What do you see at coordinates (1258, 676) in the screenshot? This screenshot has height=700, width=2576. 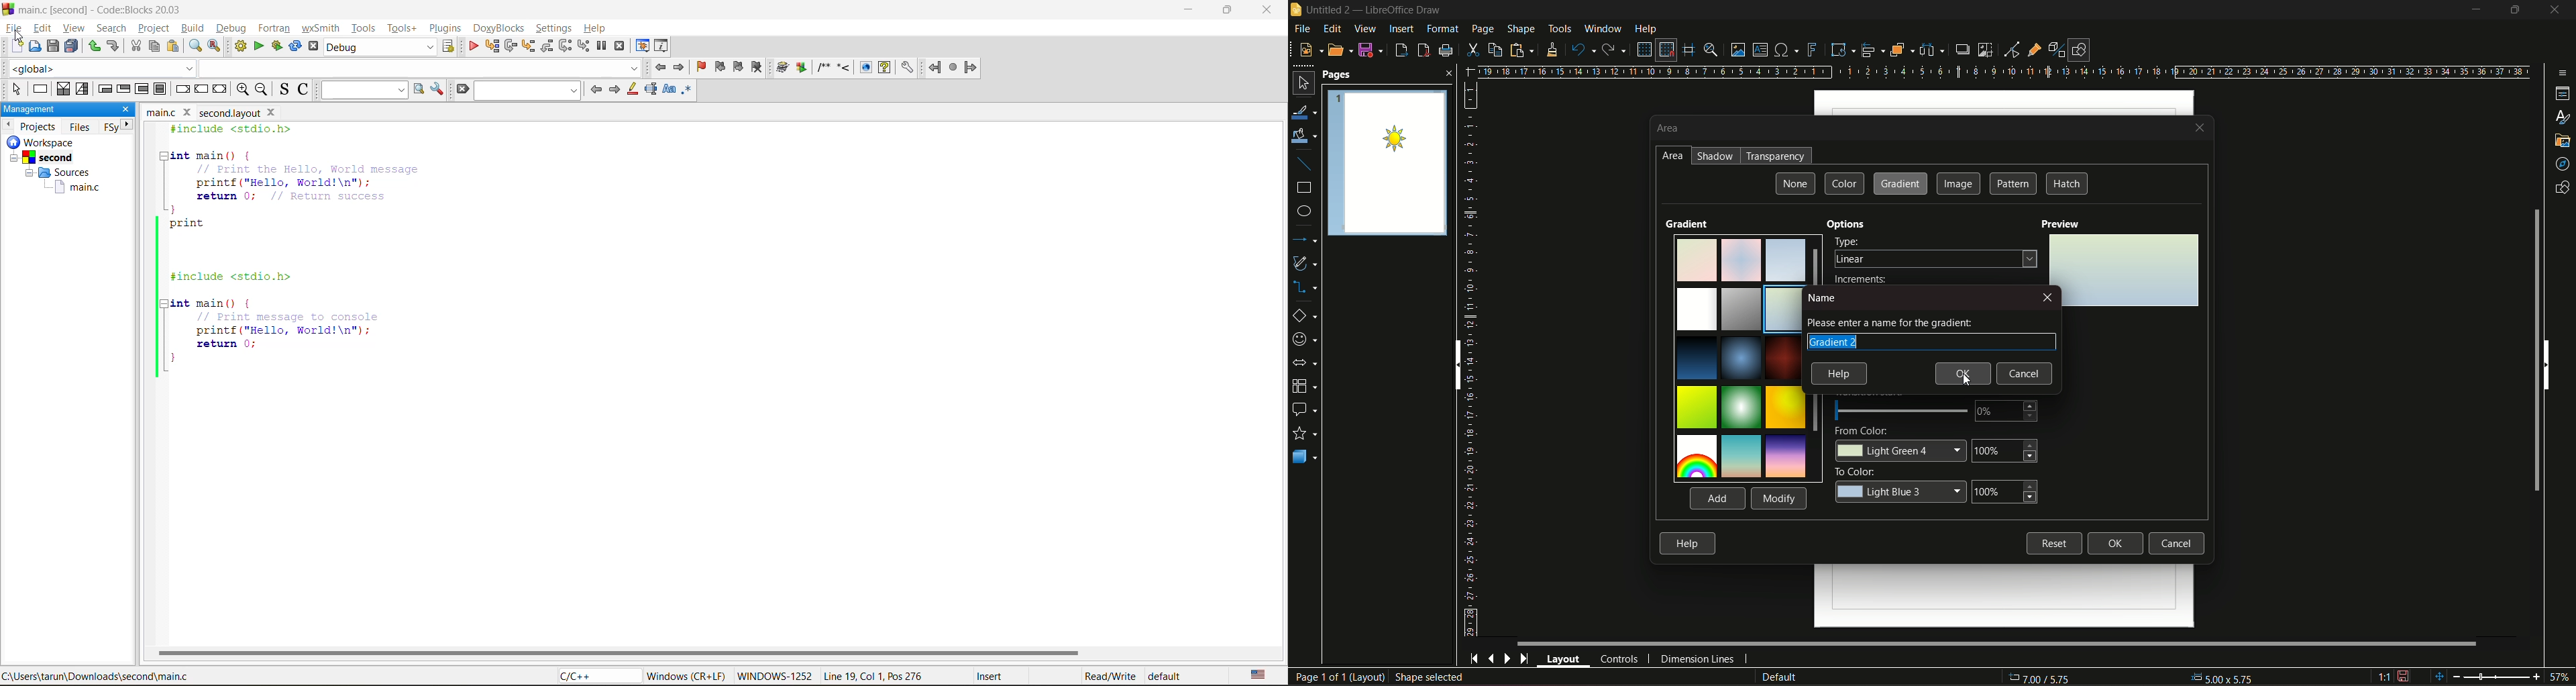 I see `text language` at bounding box center [1258, 676].